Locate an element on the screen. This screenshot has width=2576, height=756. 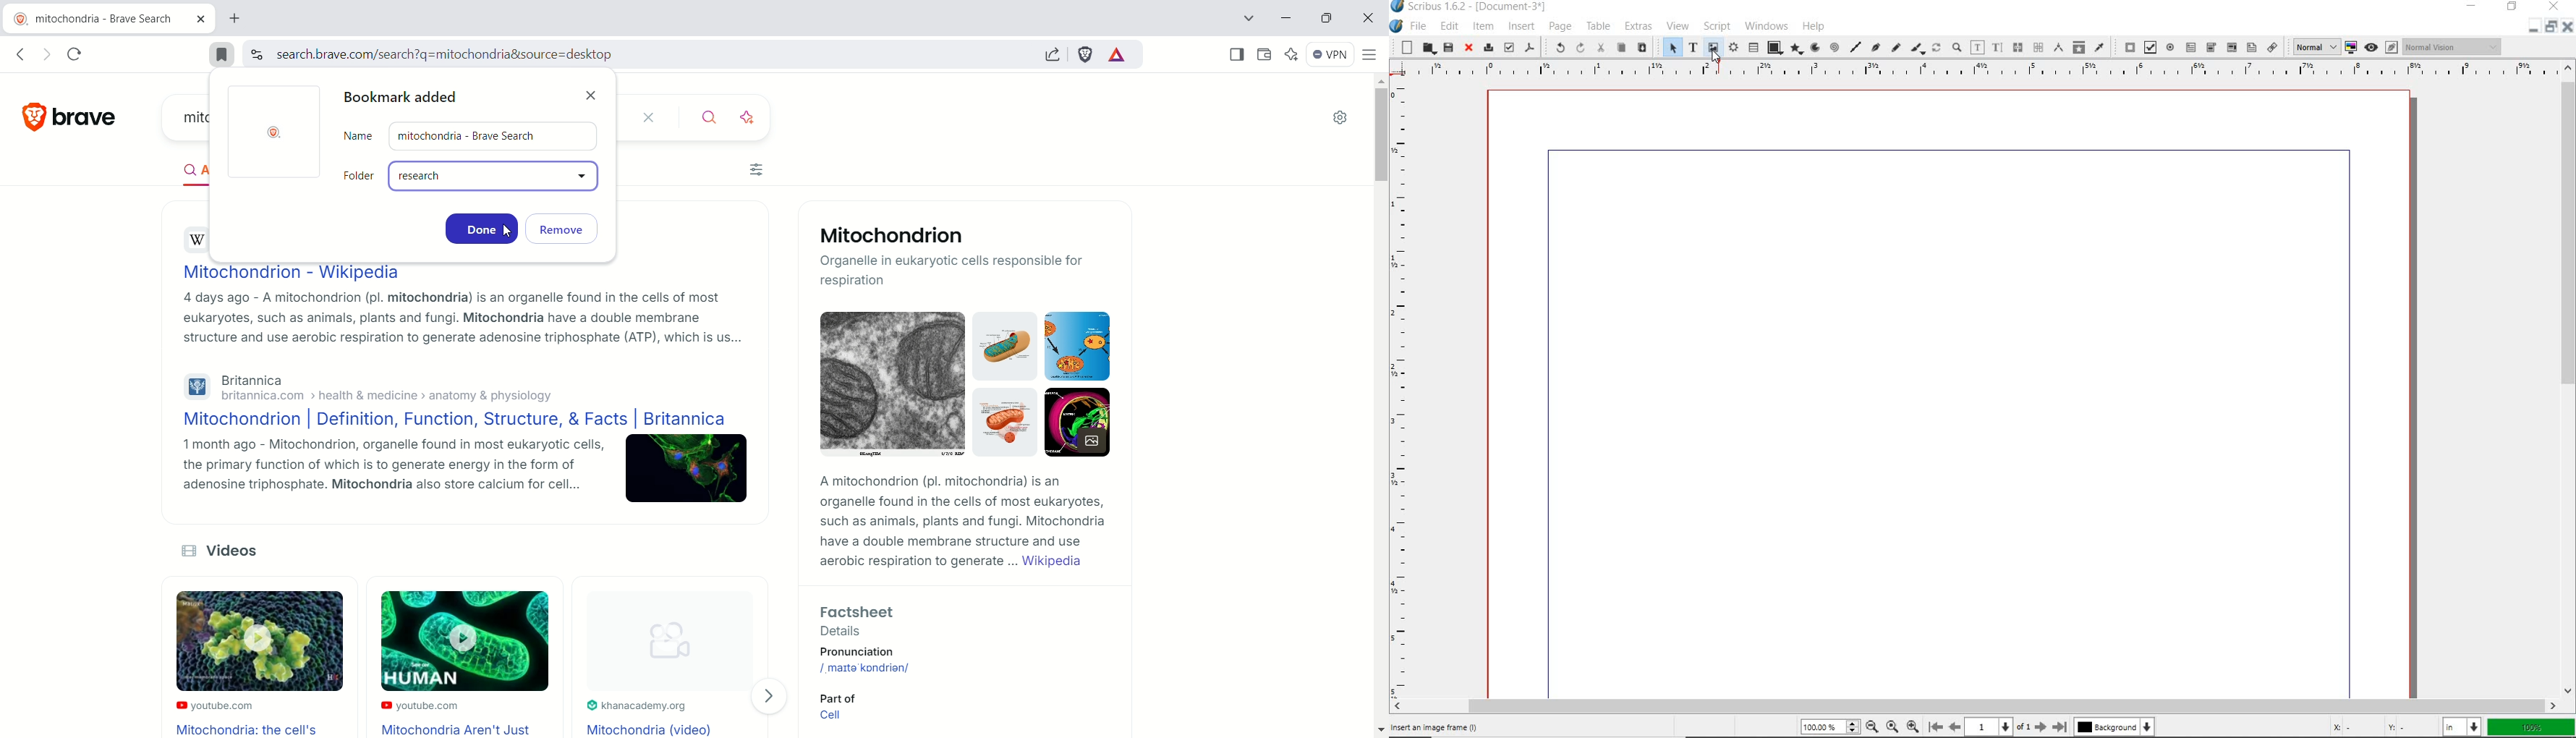
image frame is located at coordinates (1713, 48).